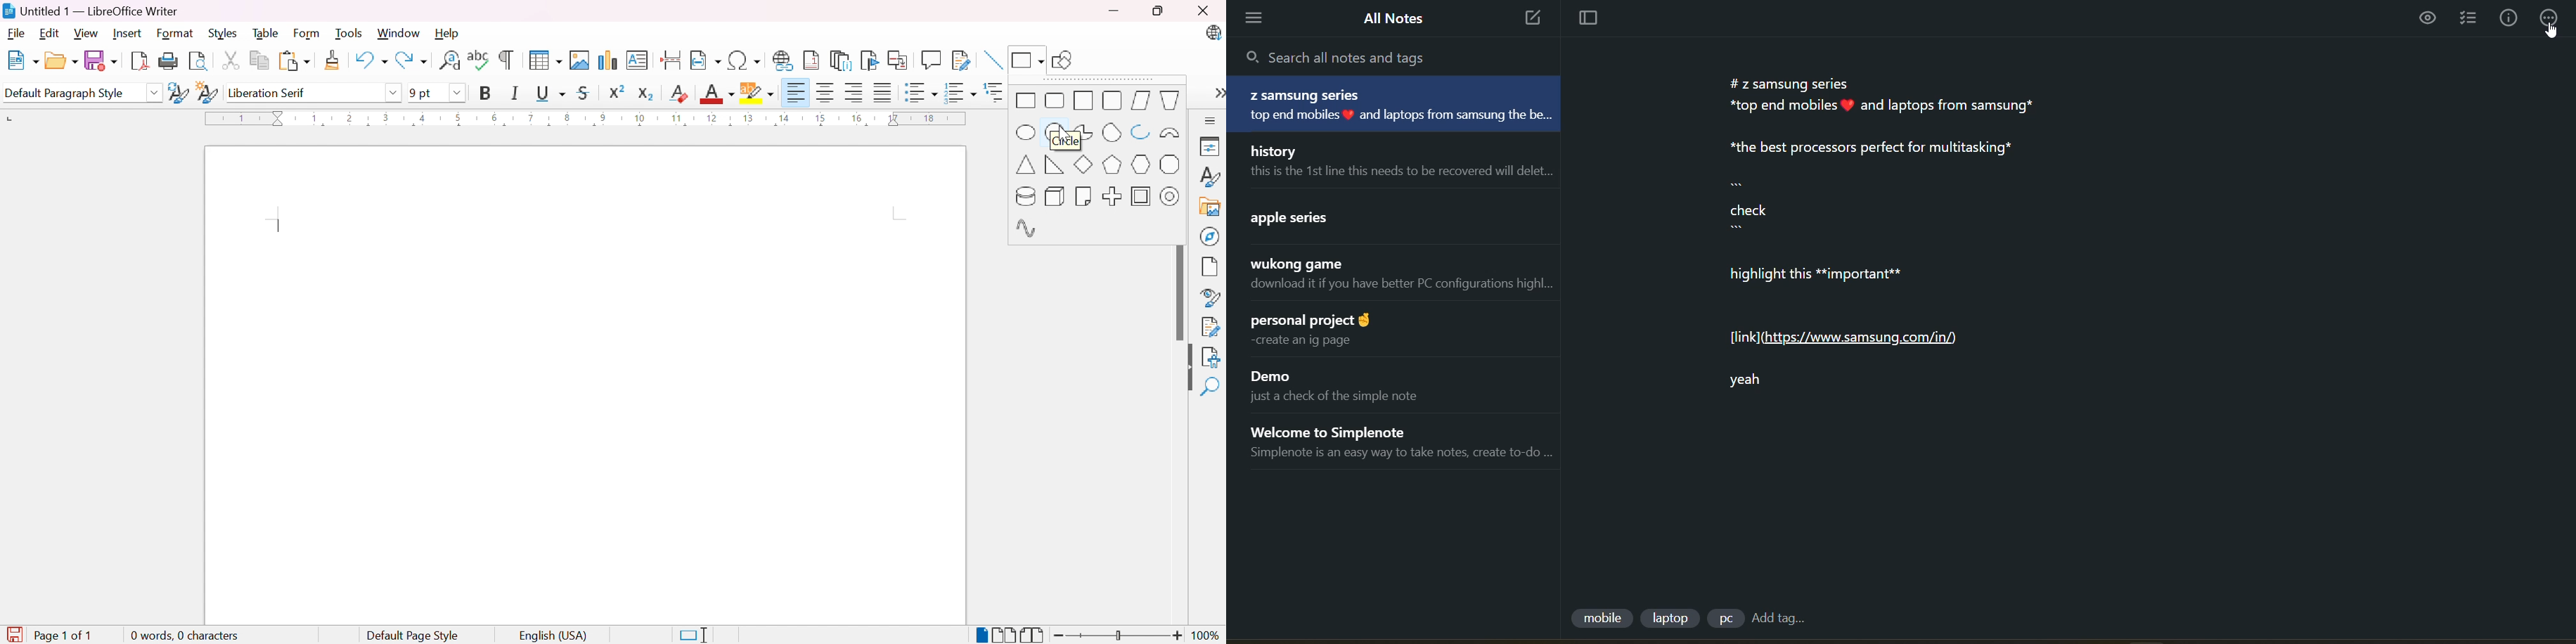 The height and width of the screenshot is (644, 2576). Describe the element at coordinates (828, 93) in the screenshot. I see `Align center` at that location.